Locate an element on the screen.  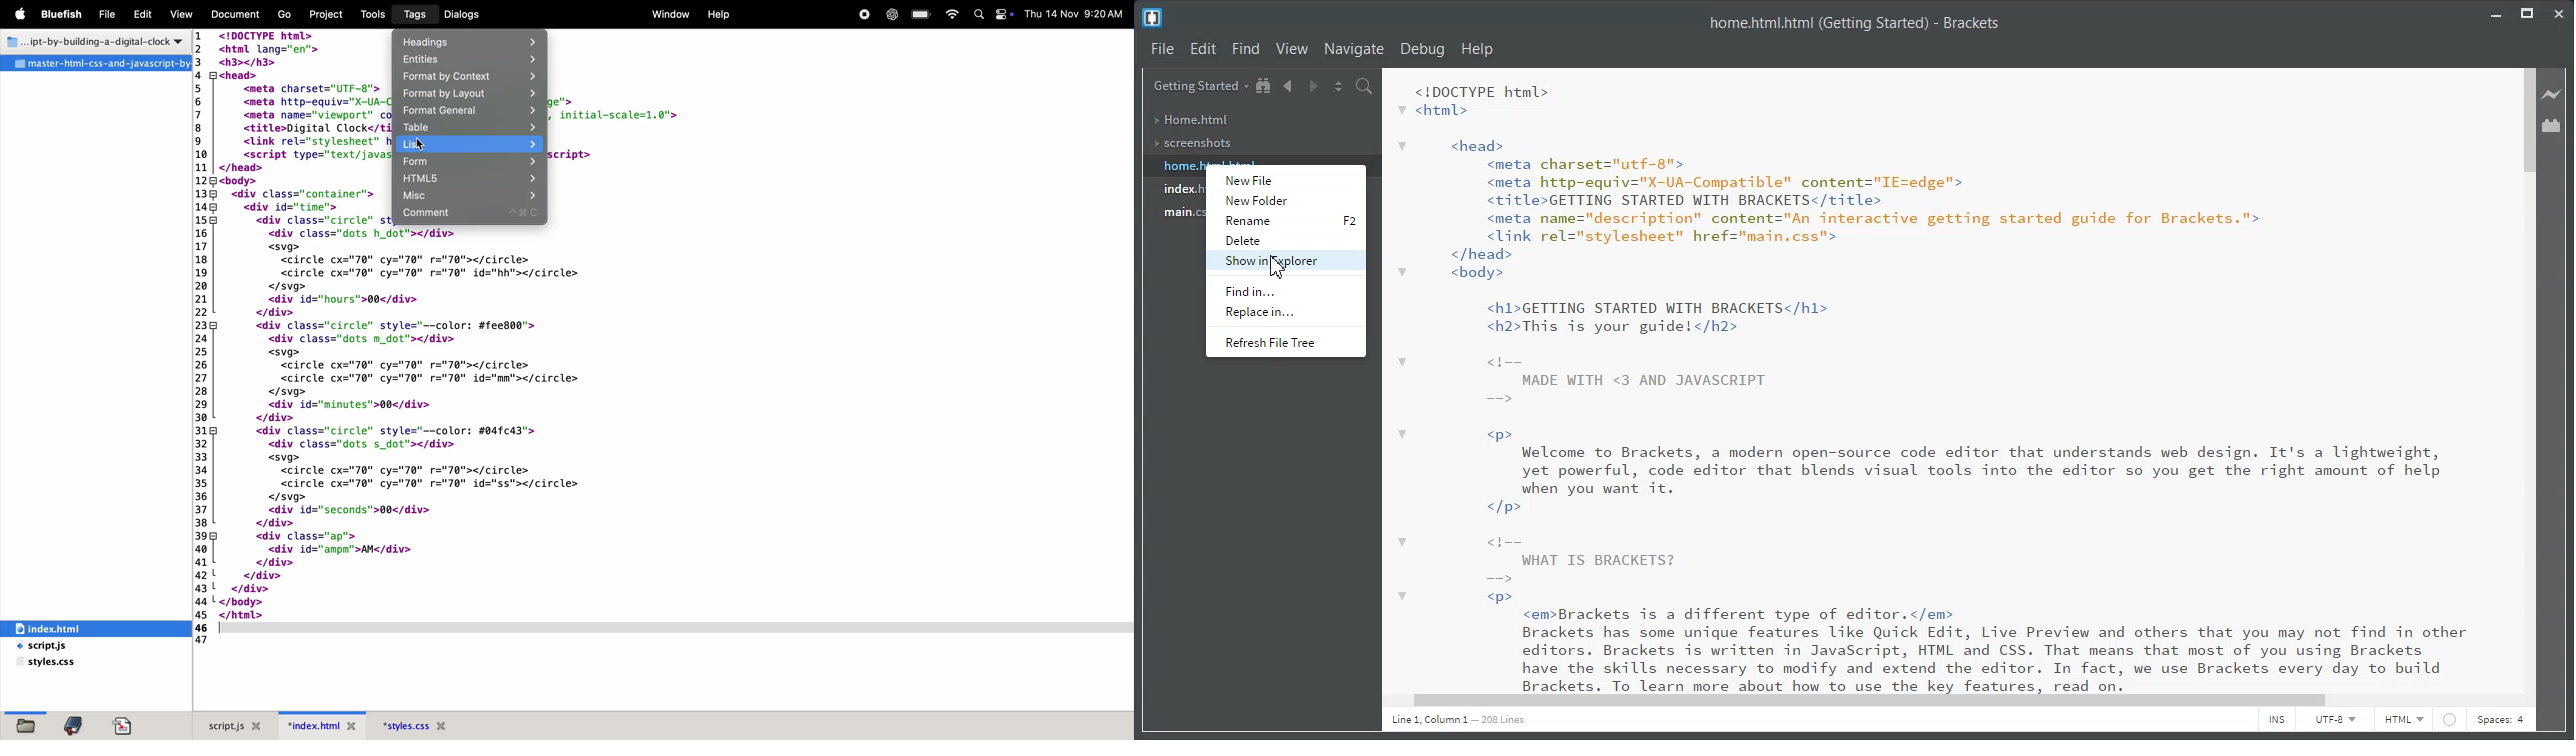
title is located at coordinates (94, 39).